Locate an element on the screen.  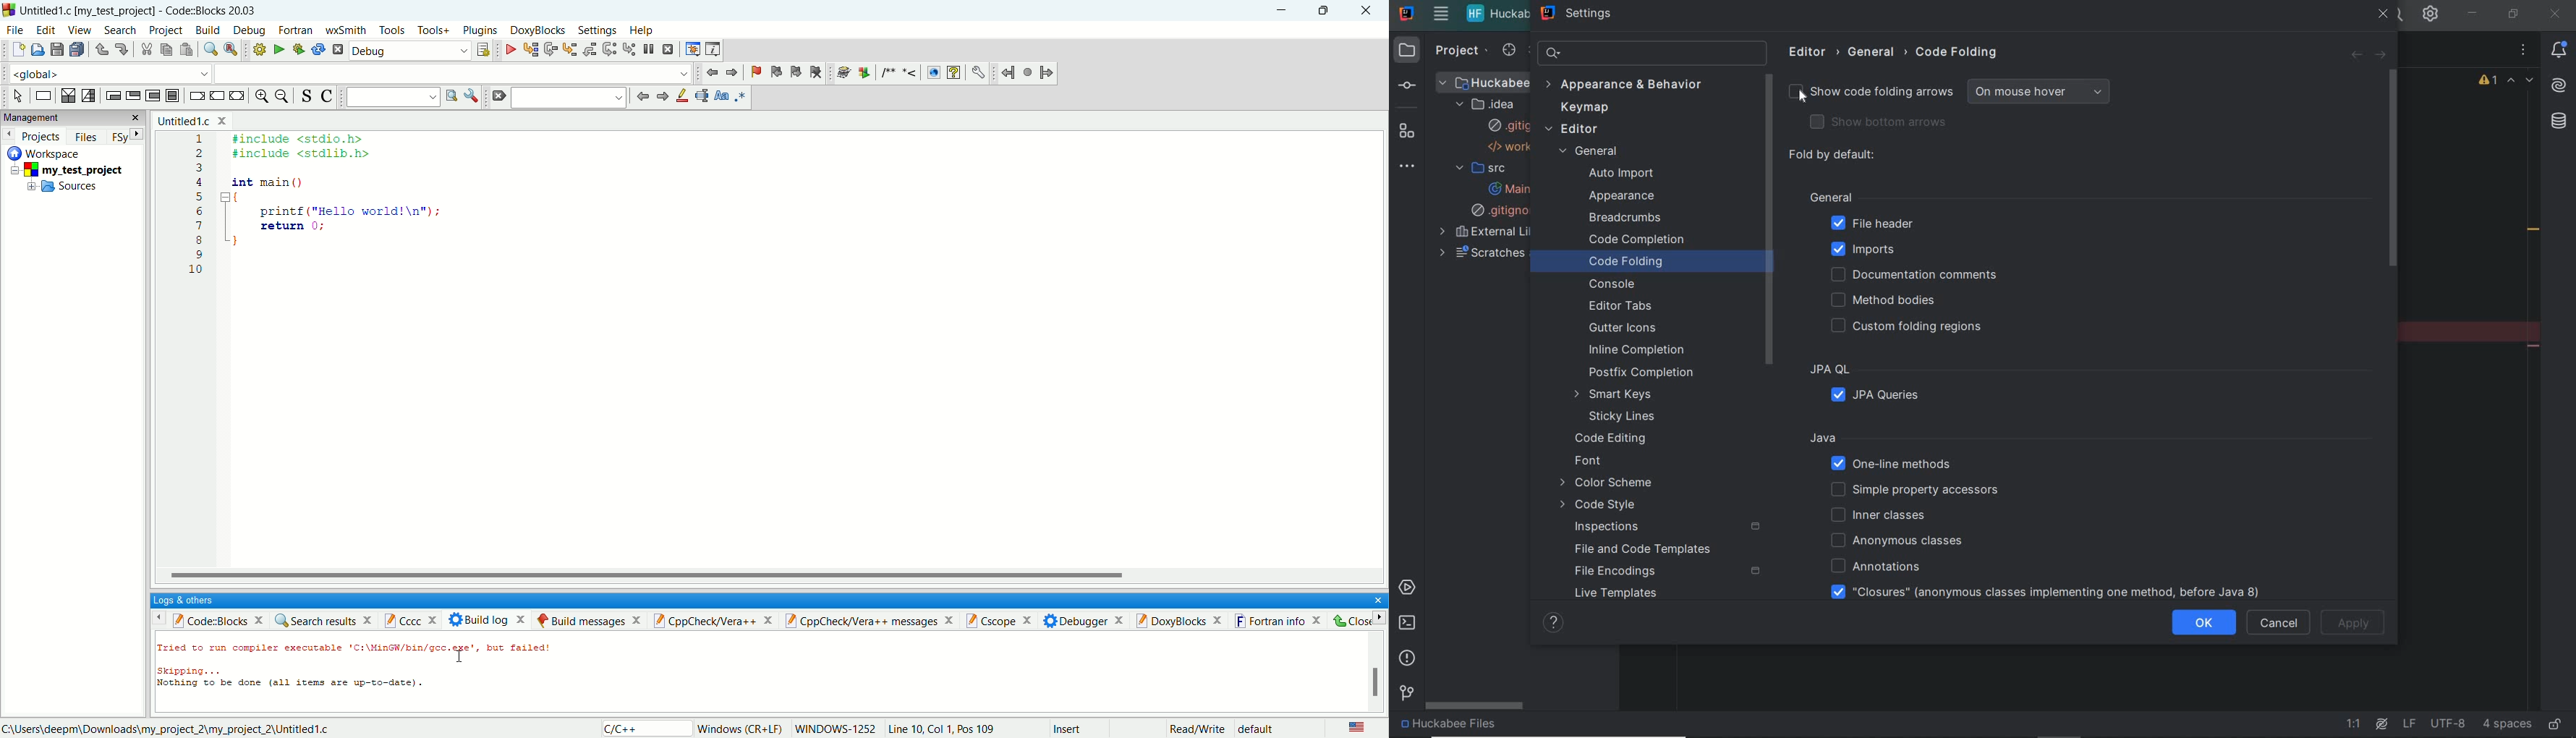
default is located at coordinates (1258, 730).